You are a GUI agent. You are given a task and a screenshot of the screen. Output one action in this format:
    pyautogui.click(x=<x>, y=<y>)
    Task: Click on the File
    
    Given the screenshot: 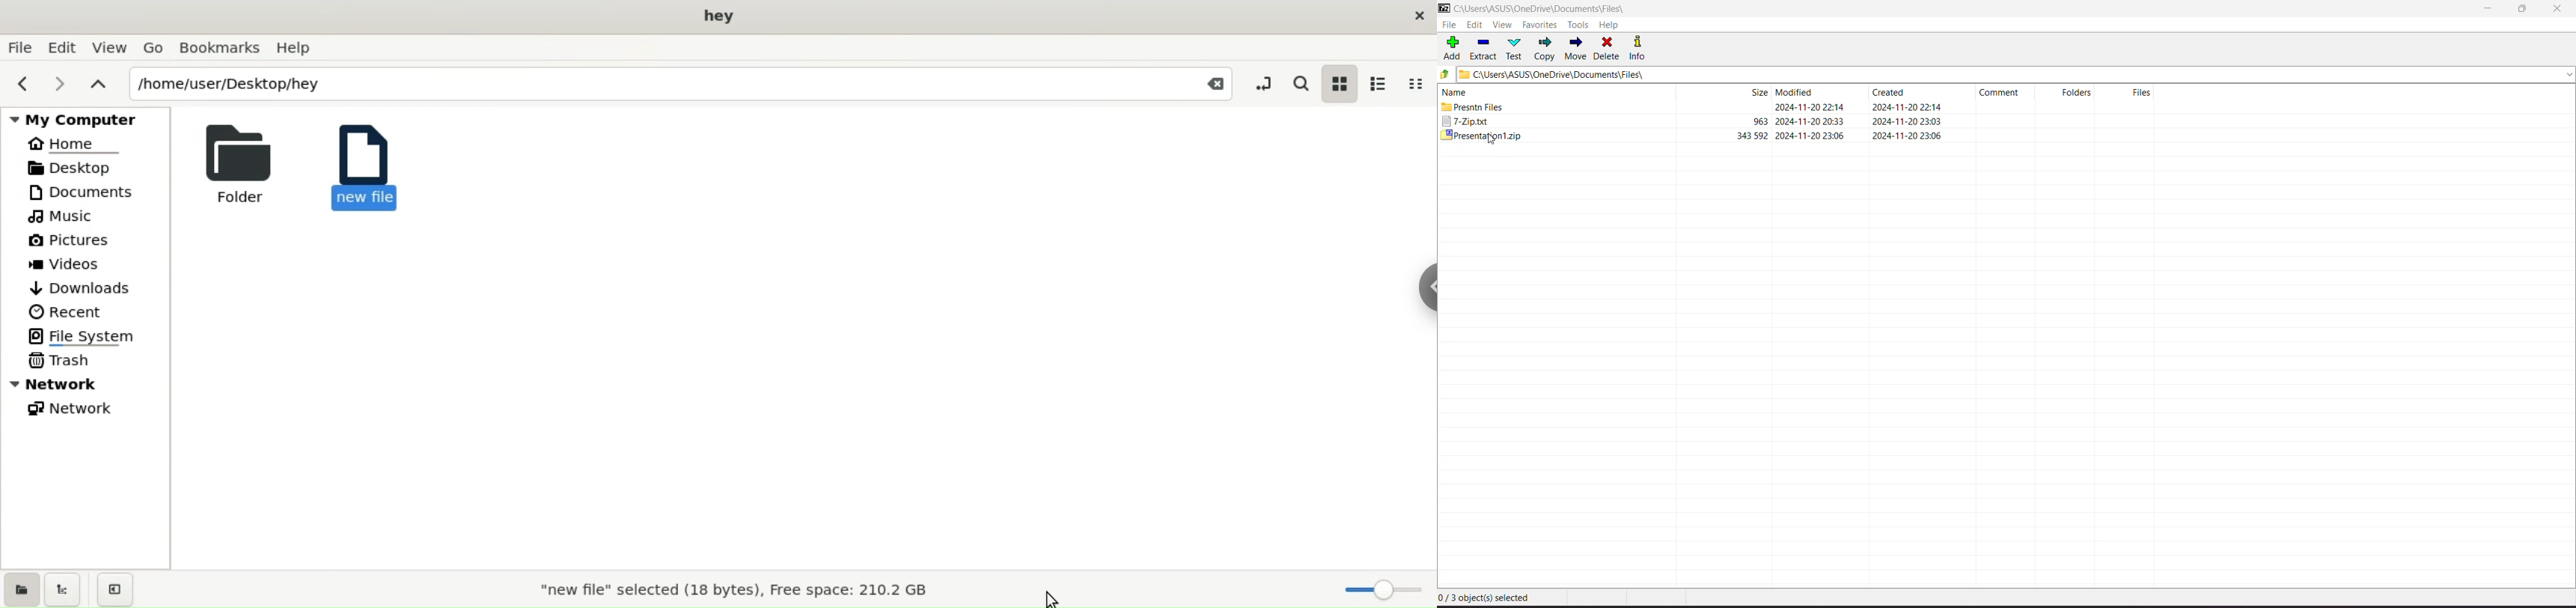 What is the action you would take?
    pyautogui.click(x=1449, y=25)
    